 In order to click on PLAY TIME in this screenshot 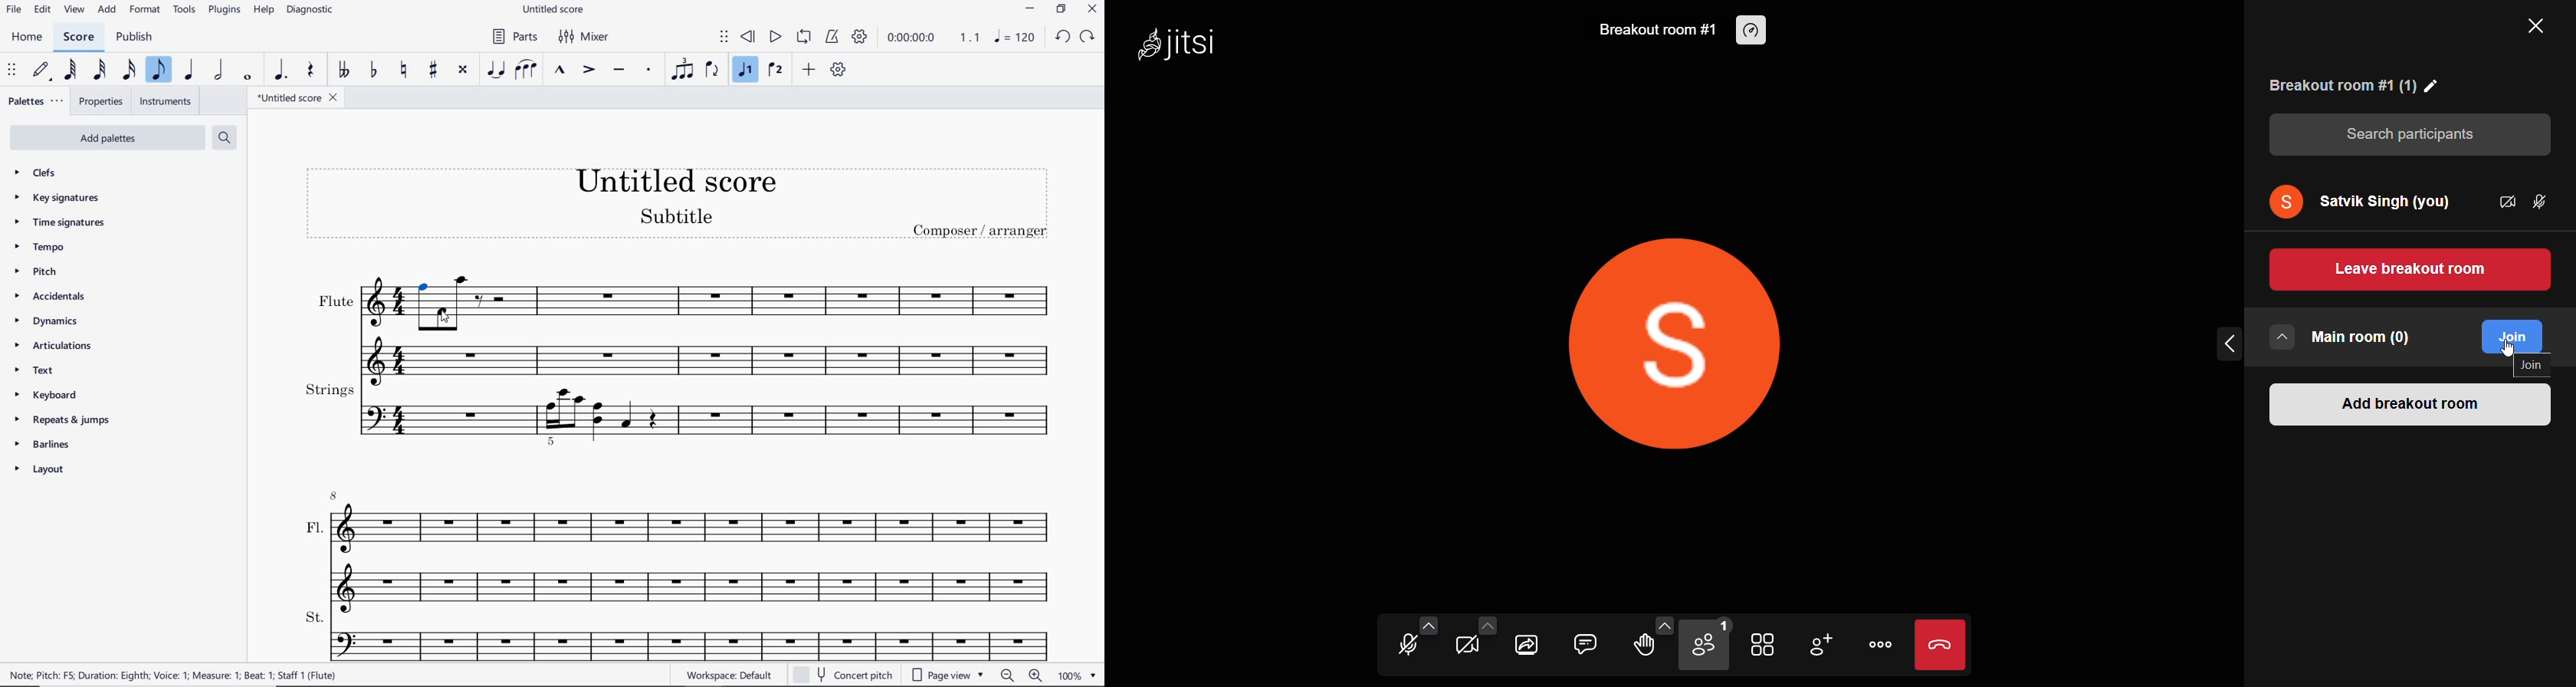, I will do `click(933, 37)`.